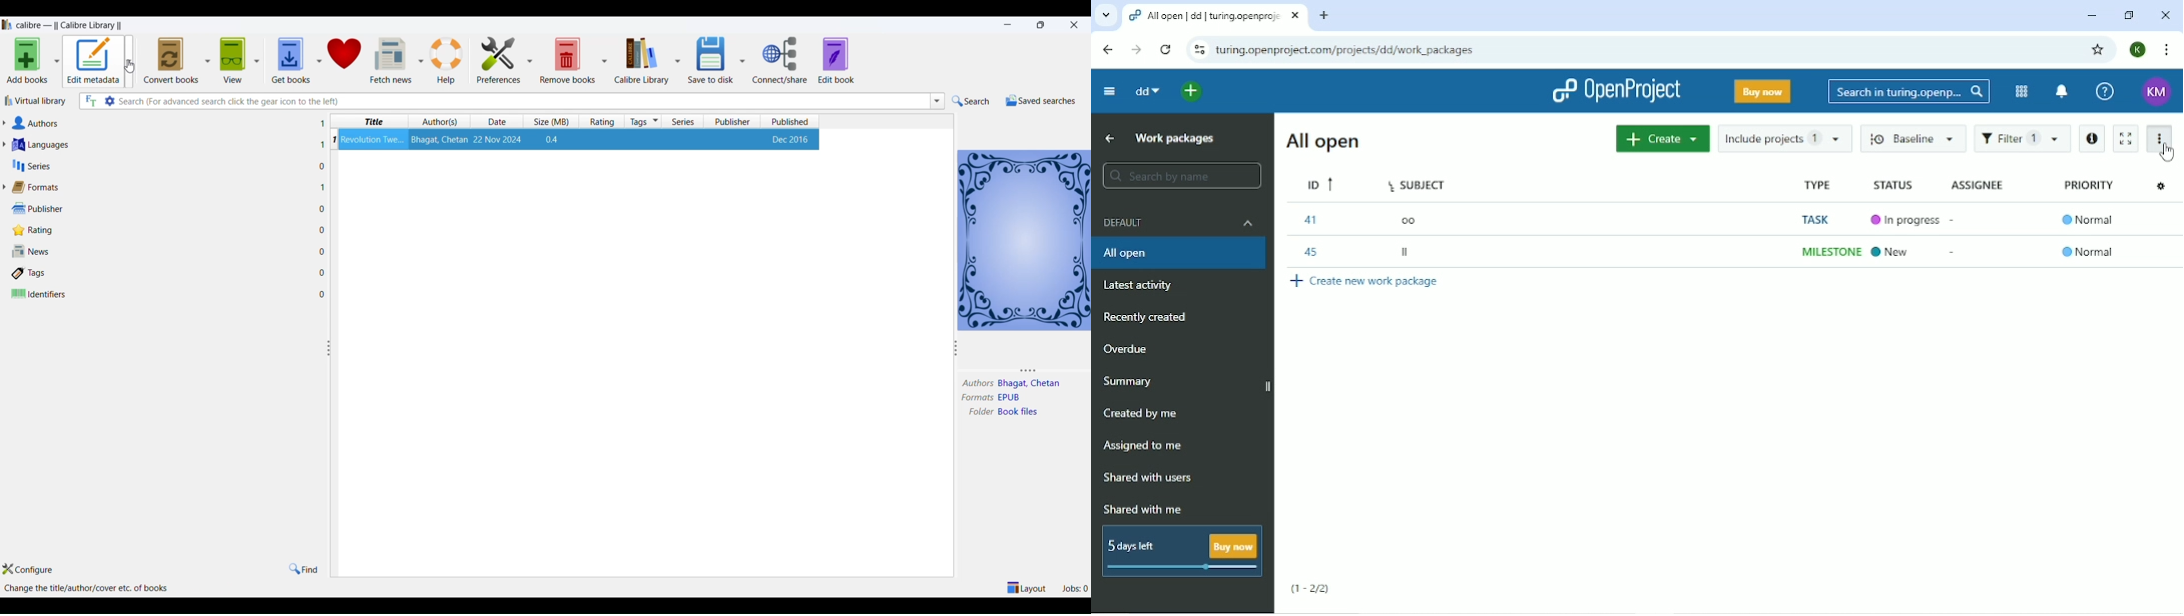 Image resolution: width=2184 pixels, height=616 pixels. Describe the element at coordinates (39, 208) in the screenshot. I see `publisher and number of publishers` at that location.